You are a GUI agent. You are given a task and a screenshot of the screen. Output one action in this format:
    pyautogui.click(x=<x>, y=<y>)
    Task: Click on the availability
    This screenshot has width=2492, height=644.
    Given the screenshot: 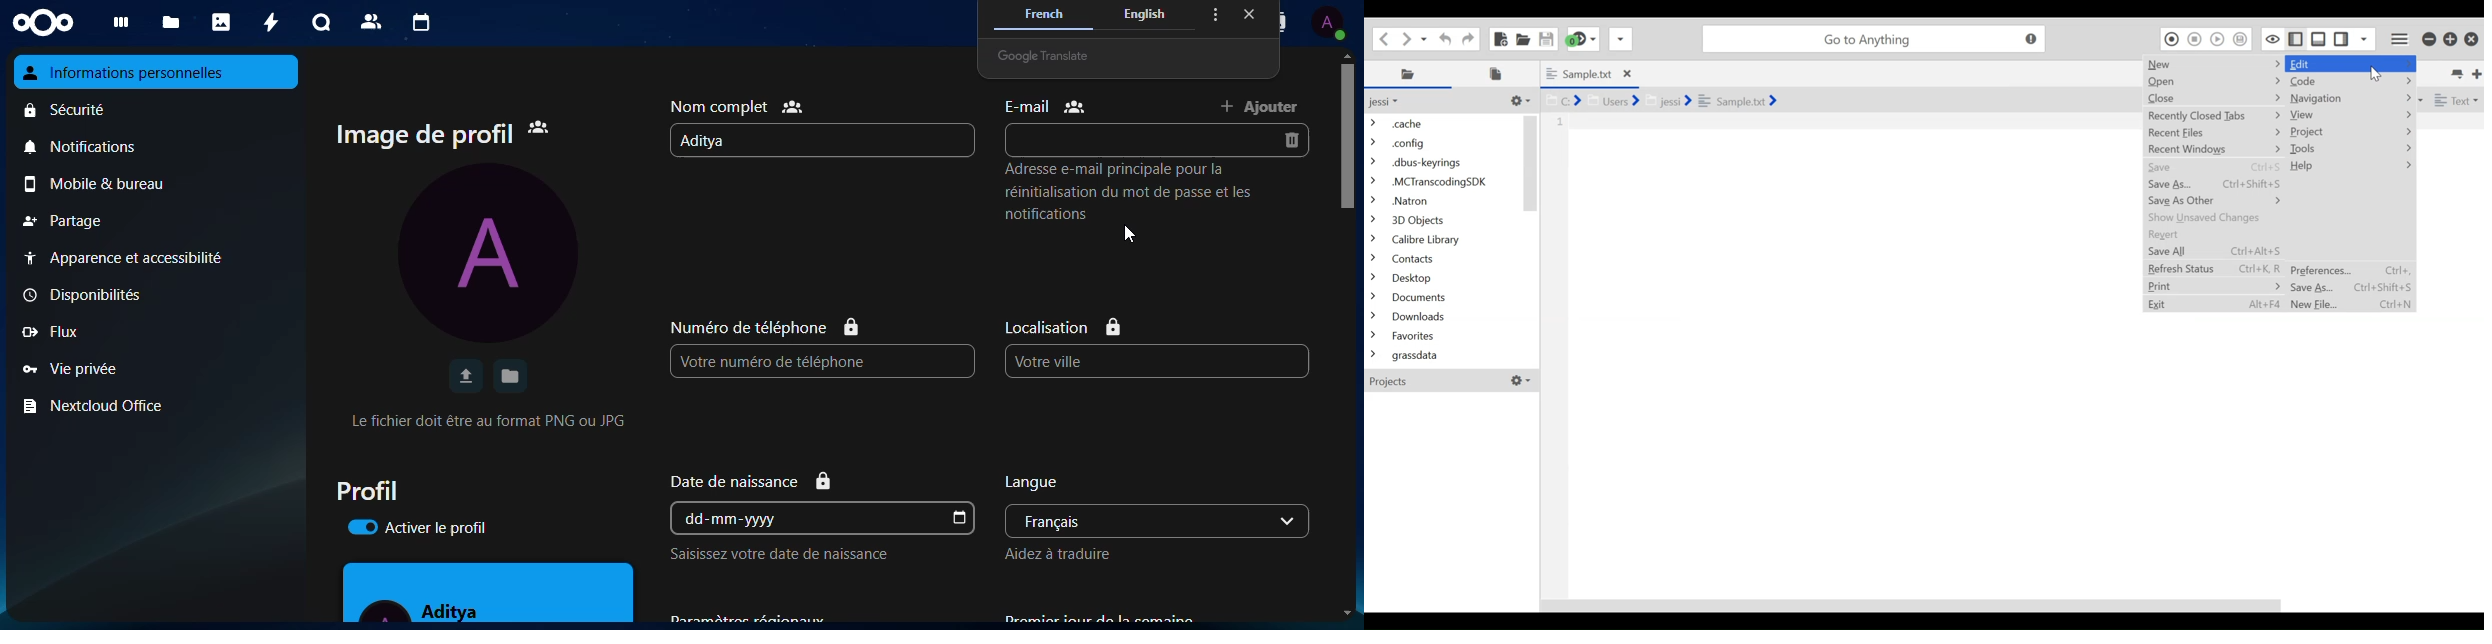 What is the action you would take?
    pyautogui.click(x=83, y=295)
    